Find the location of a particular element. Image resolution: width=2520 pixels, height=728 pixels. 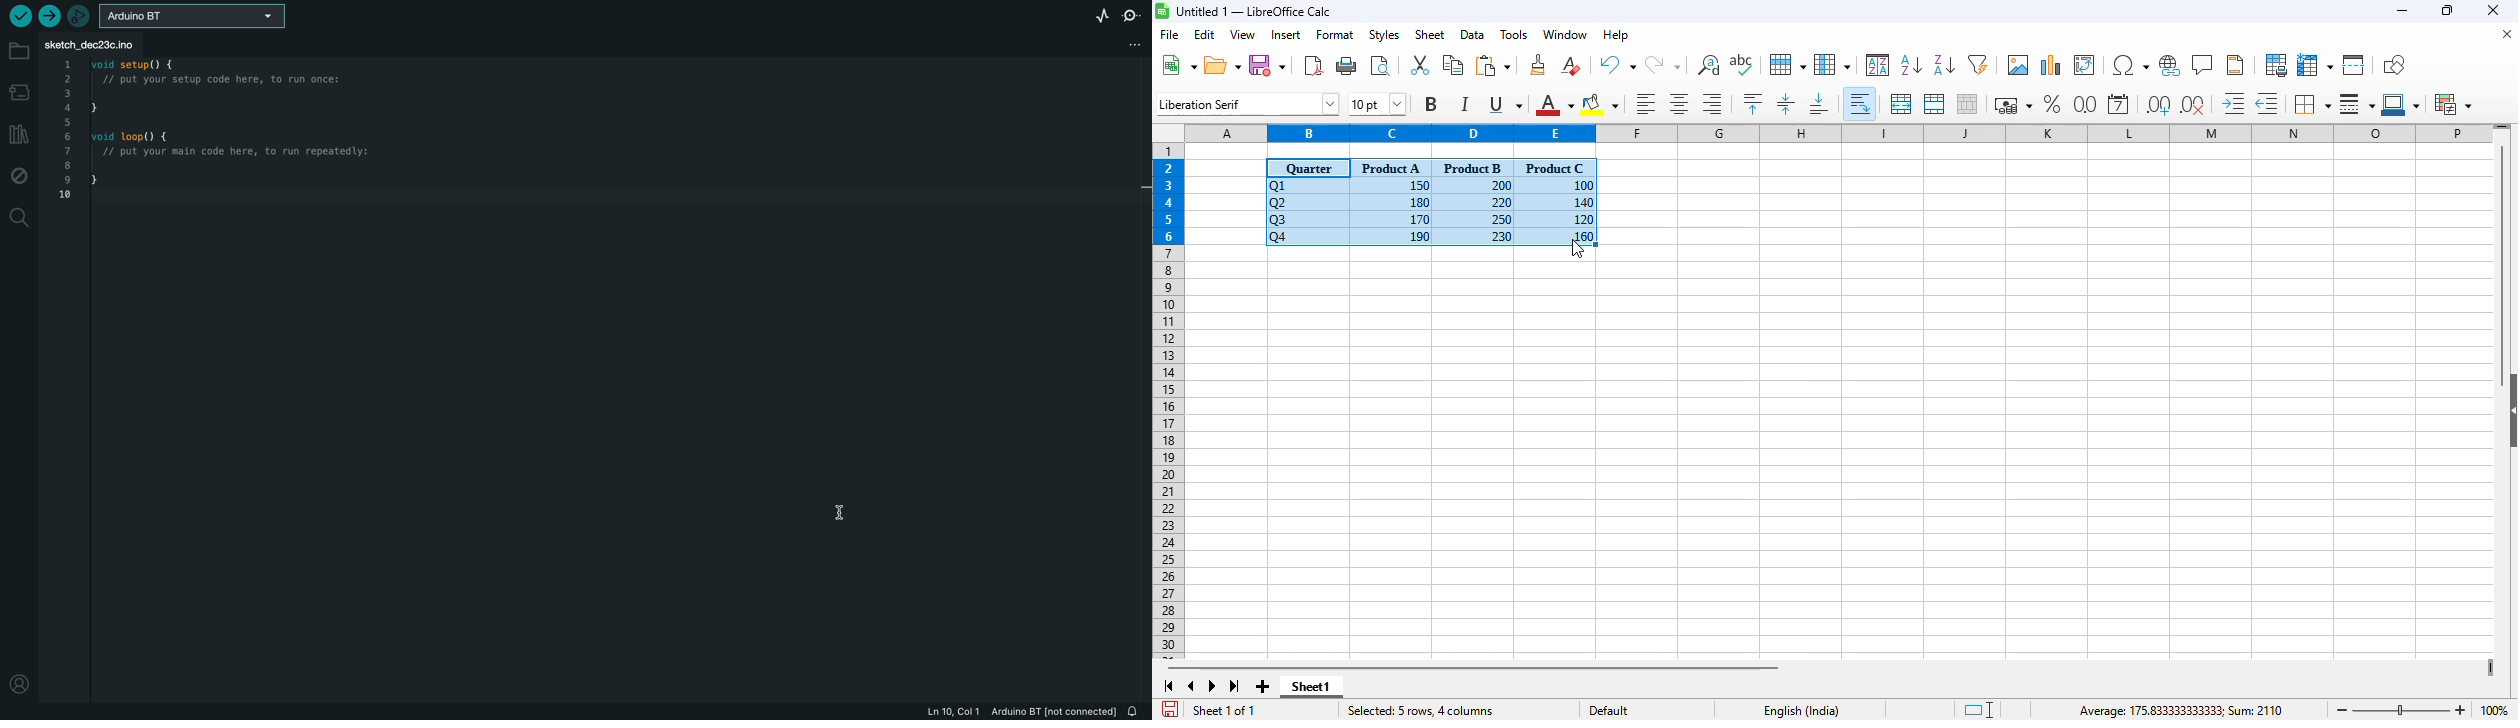

align top is located at coordinates (1752, 103).